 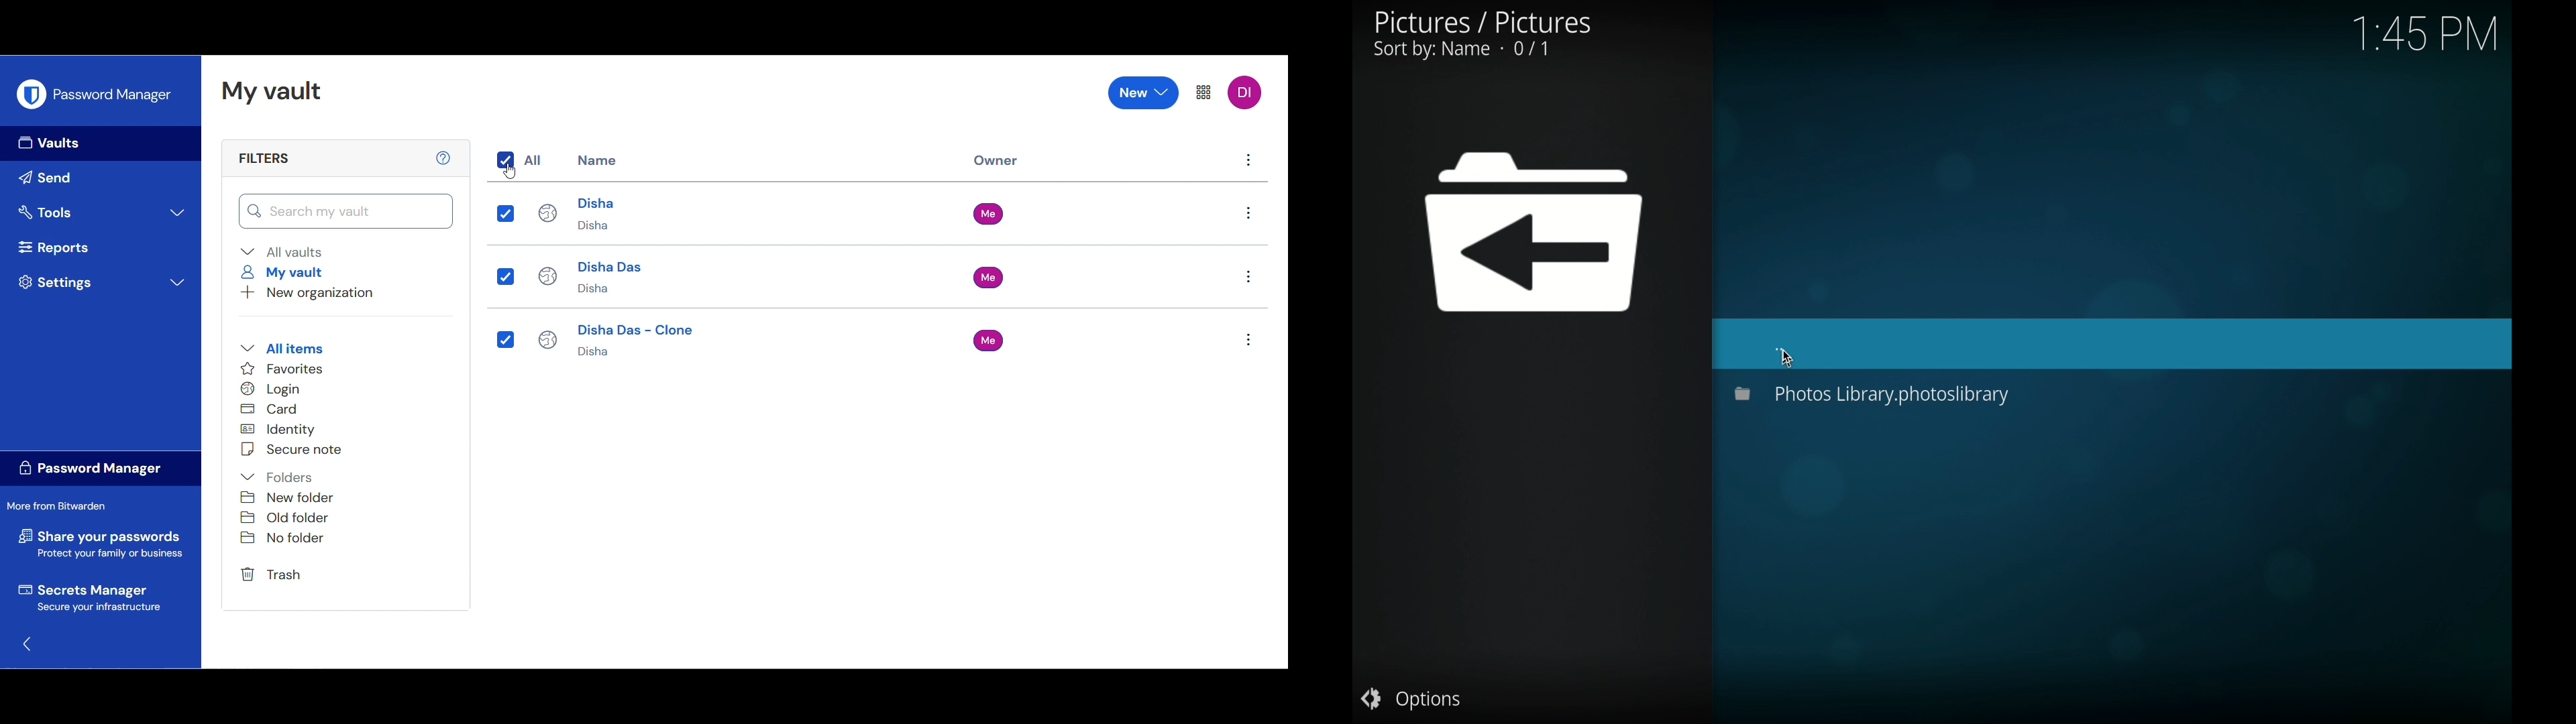 What do you see at coordinates (1248, 342) in the screenshot?
I see `Settings for each item respectively` at bounding box center [1248, 342].